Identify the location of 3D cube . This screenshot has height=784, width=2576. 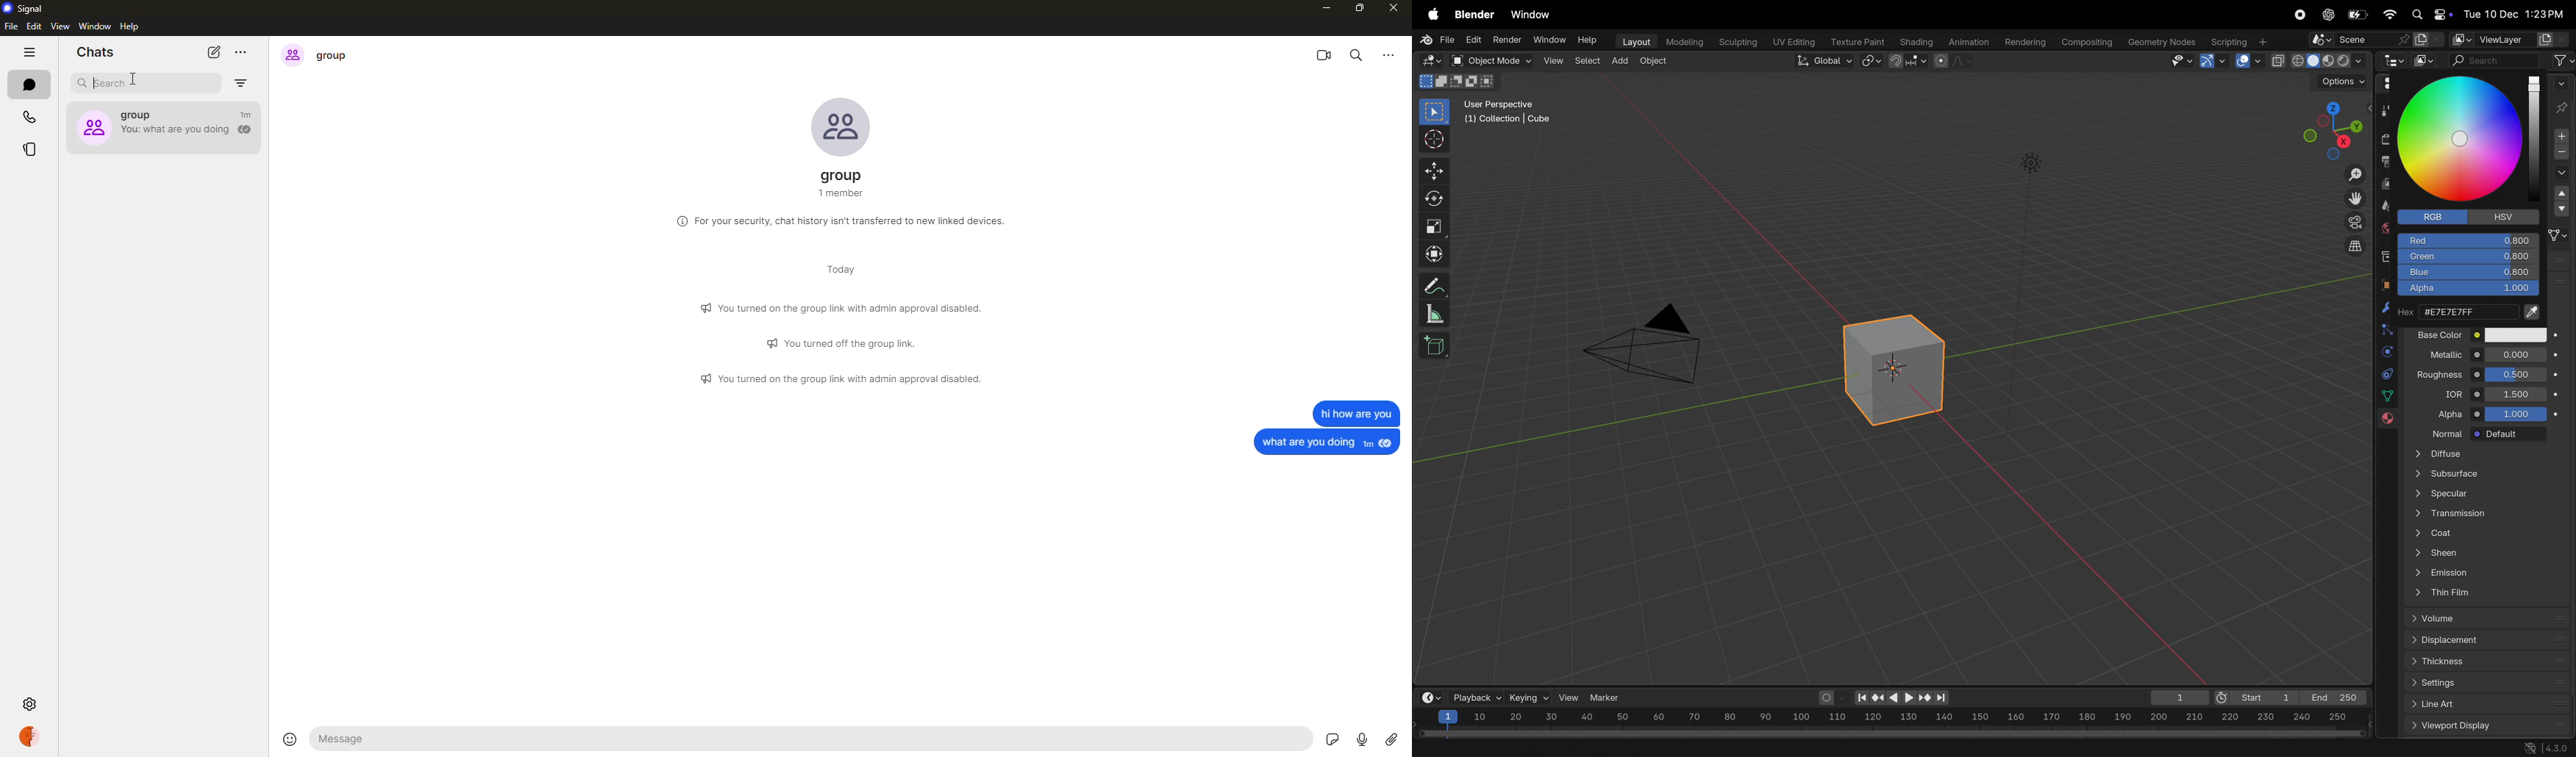
(1890, 370).